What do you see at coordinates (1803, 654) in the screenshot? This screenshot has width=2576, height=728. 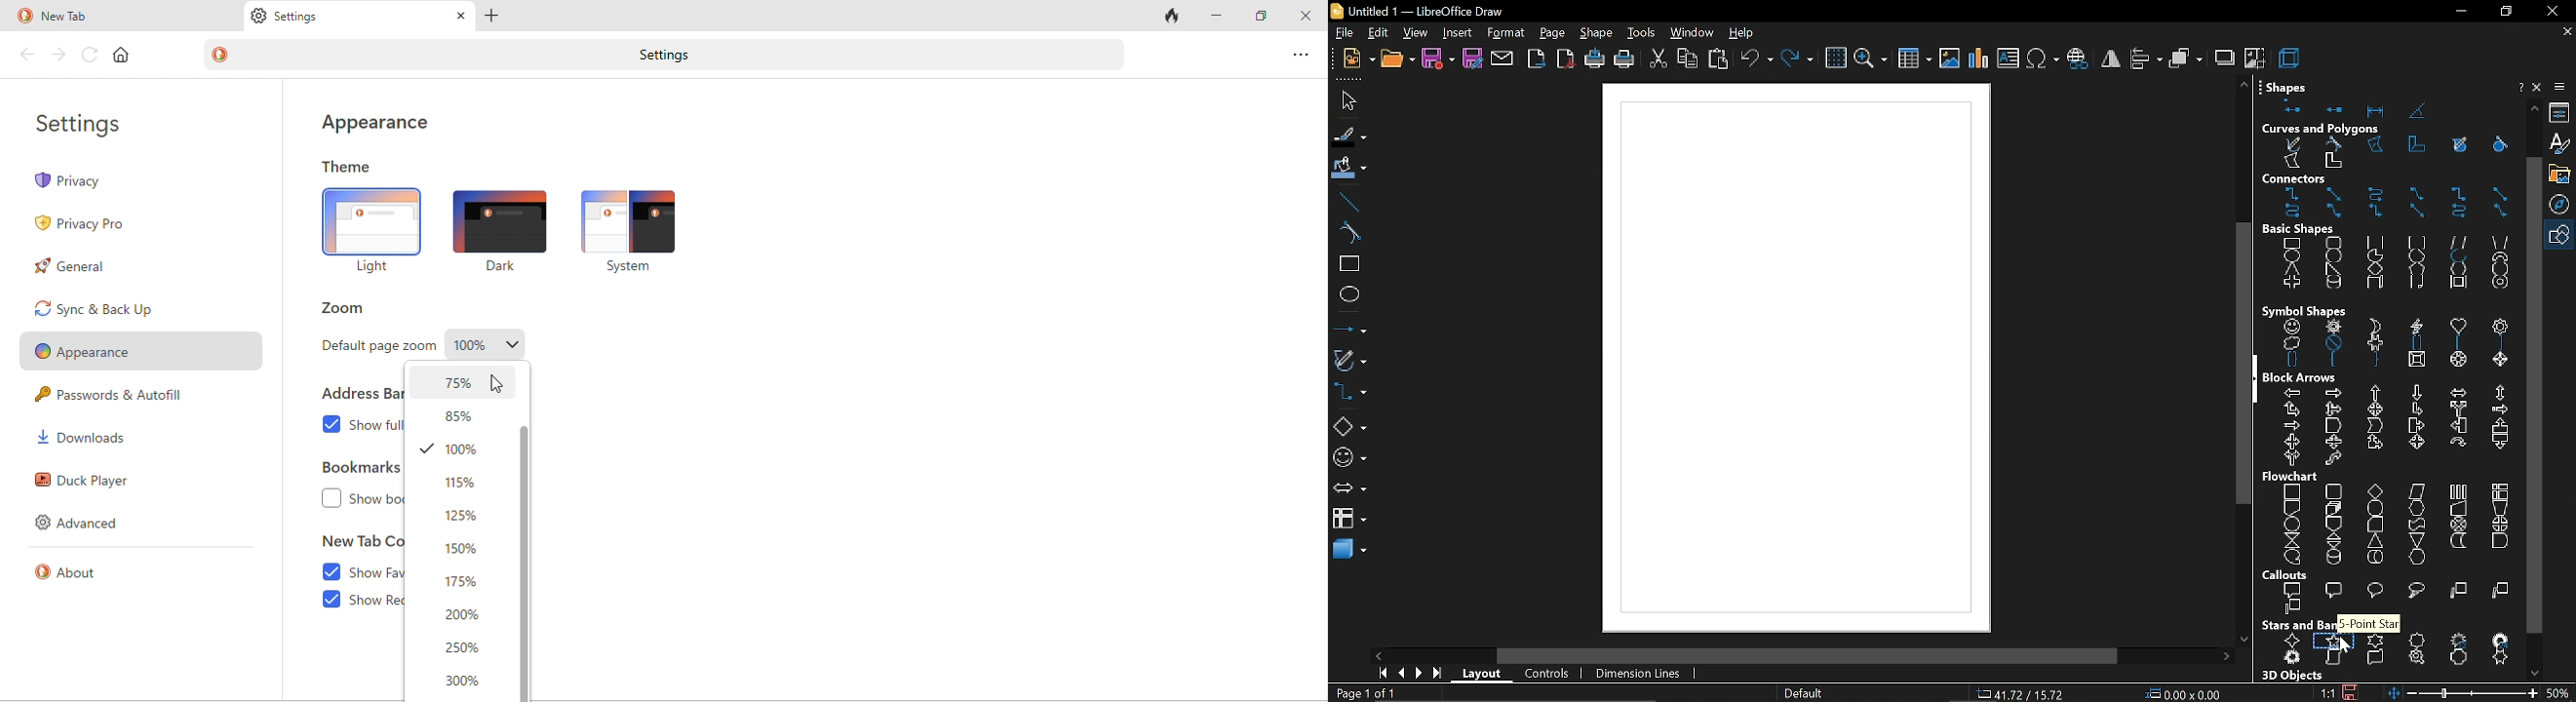 I see `horizontal scroll bar` at bounding box center [1803, 654].